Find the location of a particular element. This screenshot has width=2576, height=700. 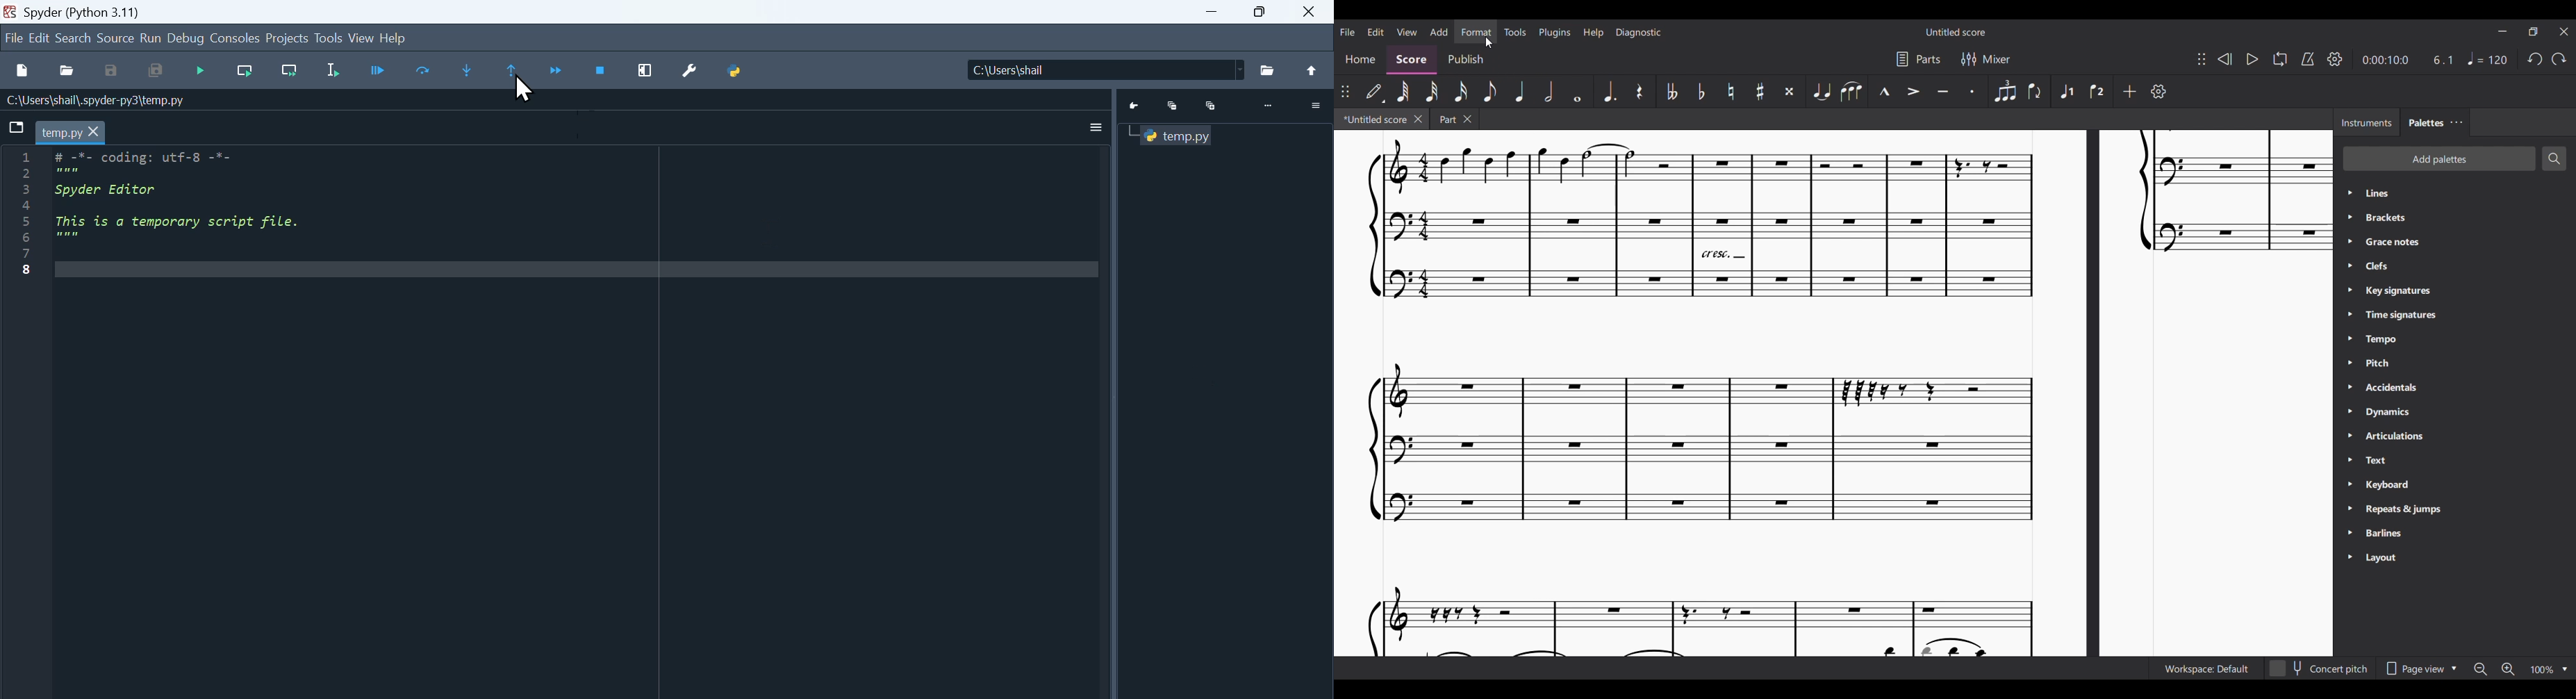

Minimize is located at coordinates (1172, 108).